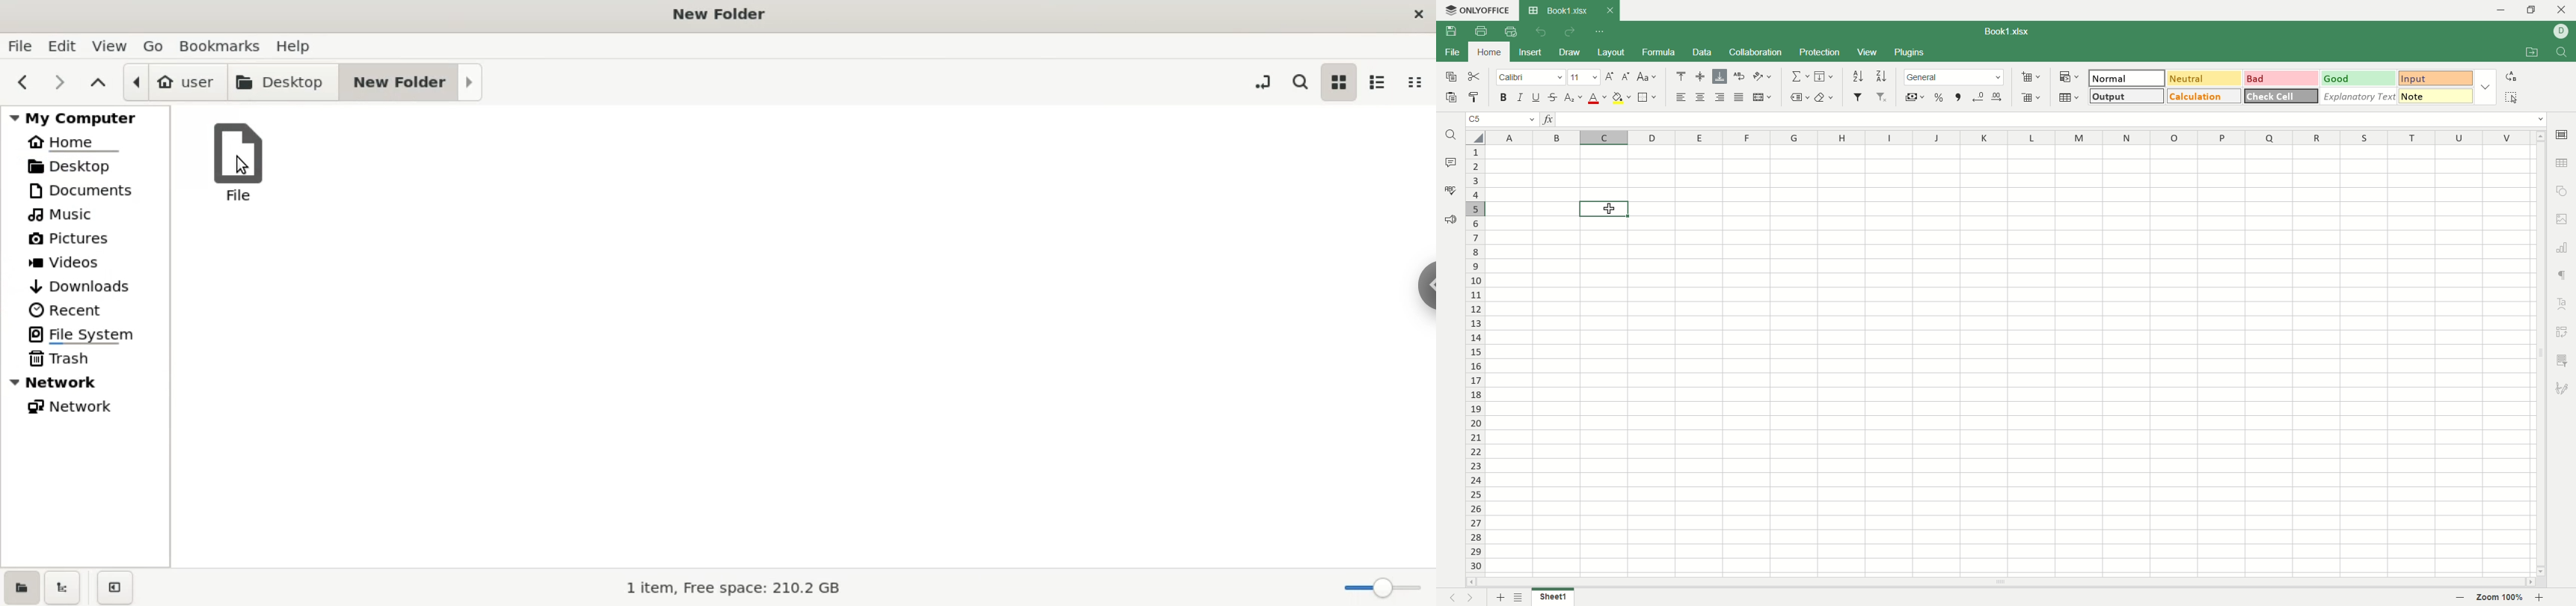 This screenshot has height=616, width=2576. What do you see at coordinates (2563, 390) in the screenshot?
I see `signature settings` at bounding box center [2563, 390].